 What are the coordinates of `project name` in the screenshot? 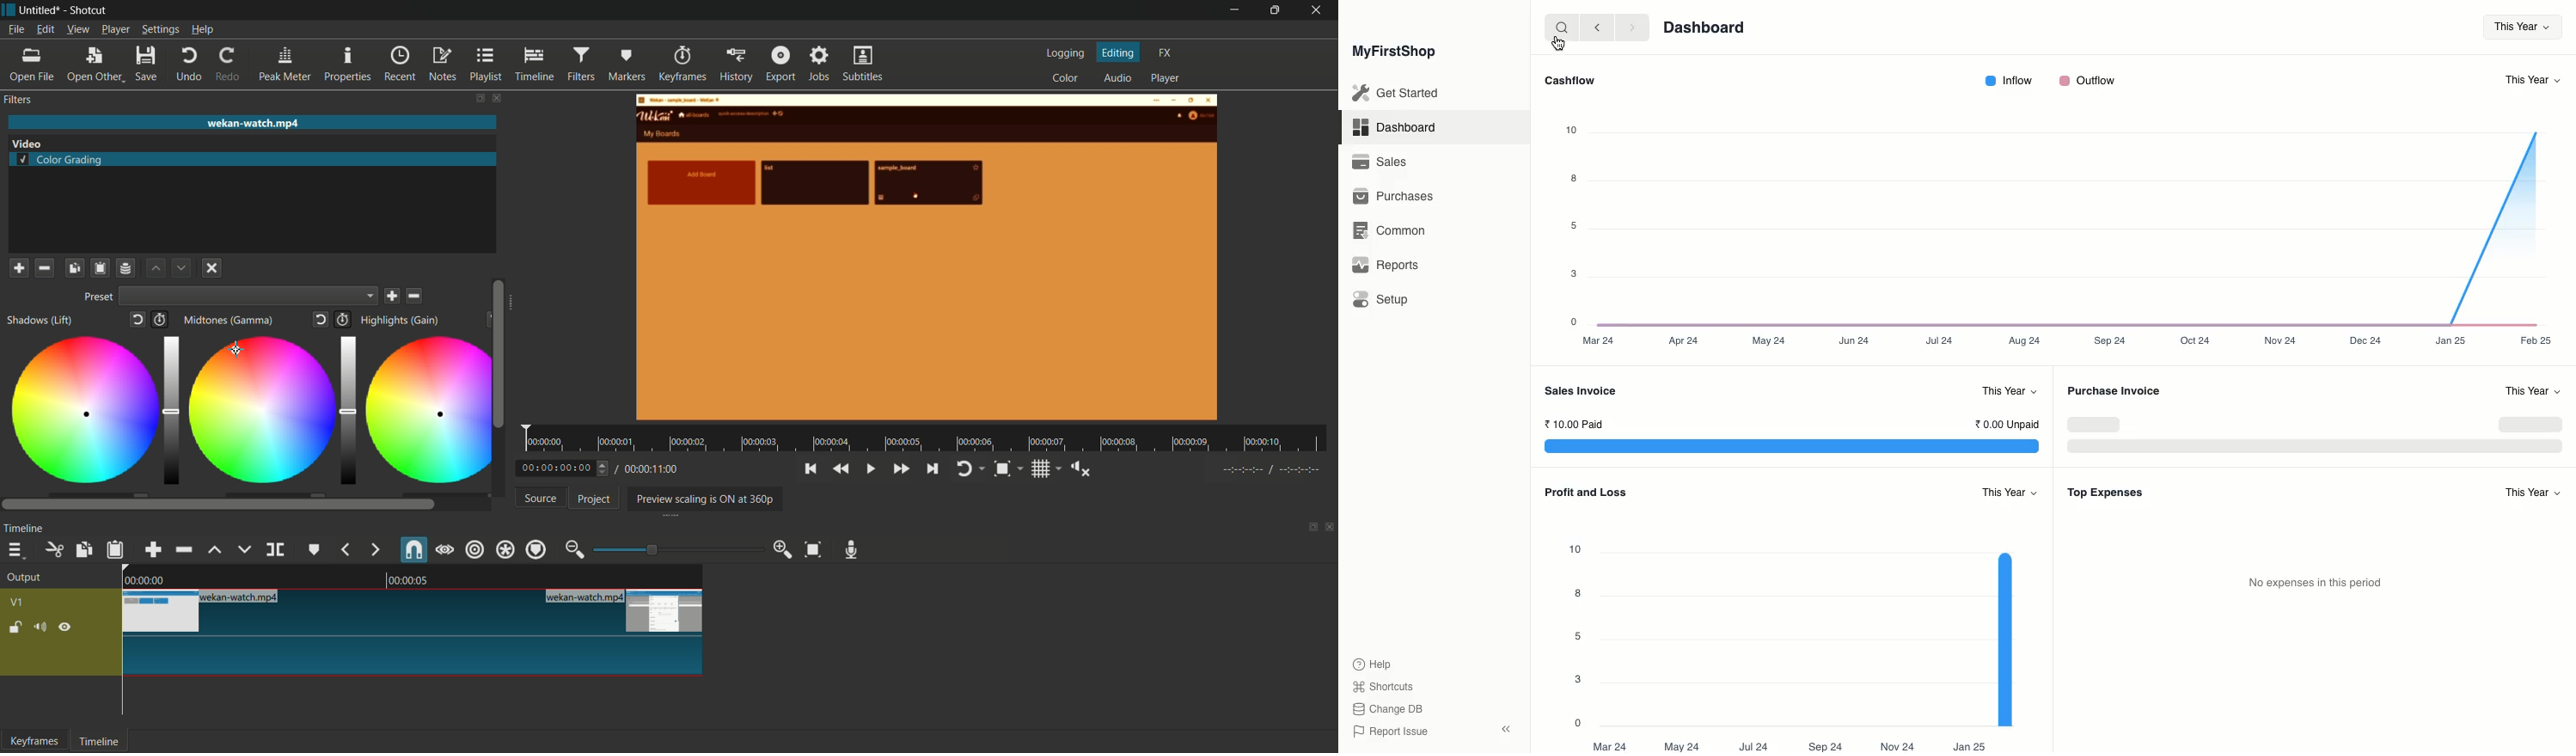 It's located at (40, 10).